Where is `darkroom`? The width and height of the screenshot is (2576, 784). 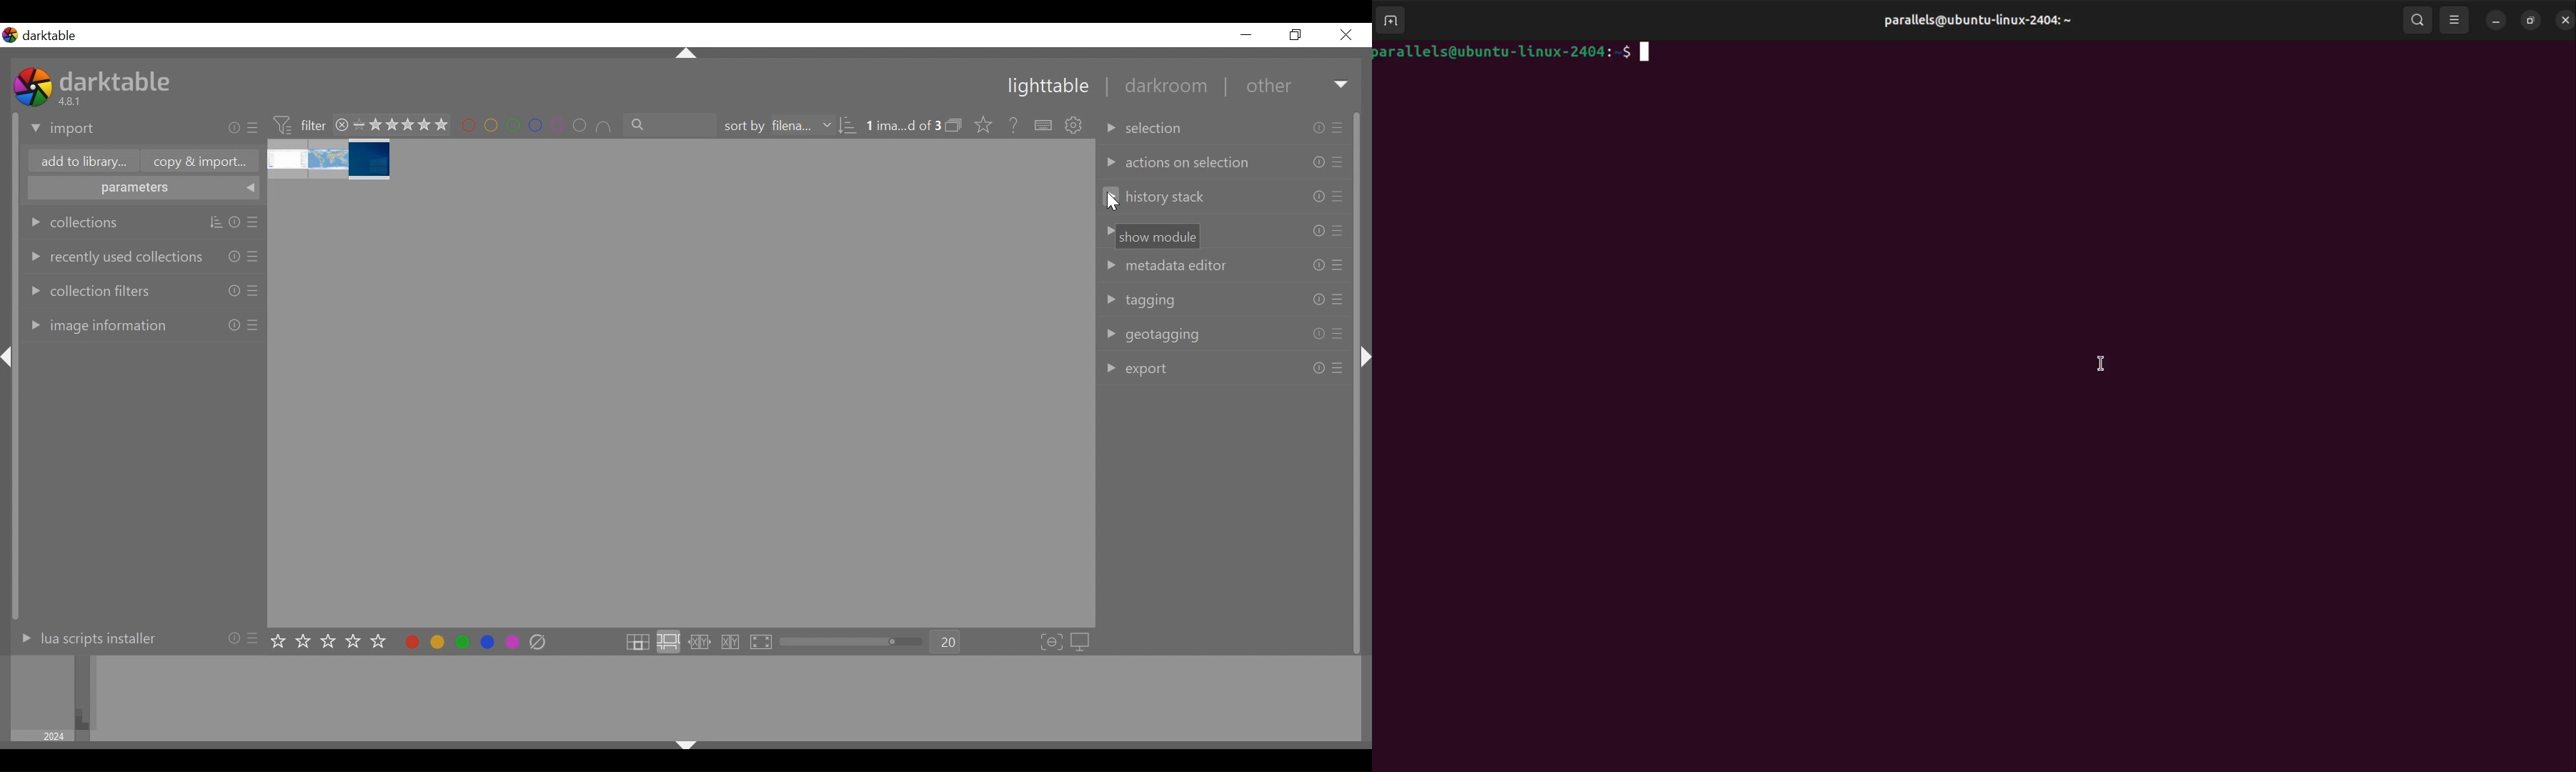 darkroom is located at coordinates (1160, 88).